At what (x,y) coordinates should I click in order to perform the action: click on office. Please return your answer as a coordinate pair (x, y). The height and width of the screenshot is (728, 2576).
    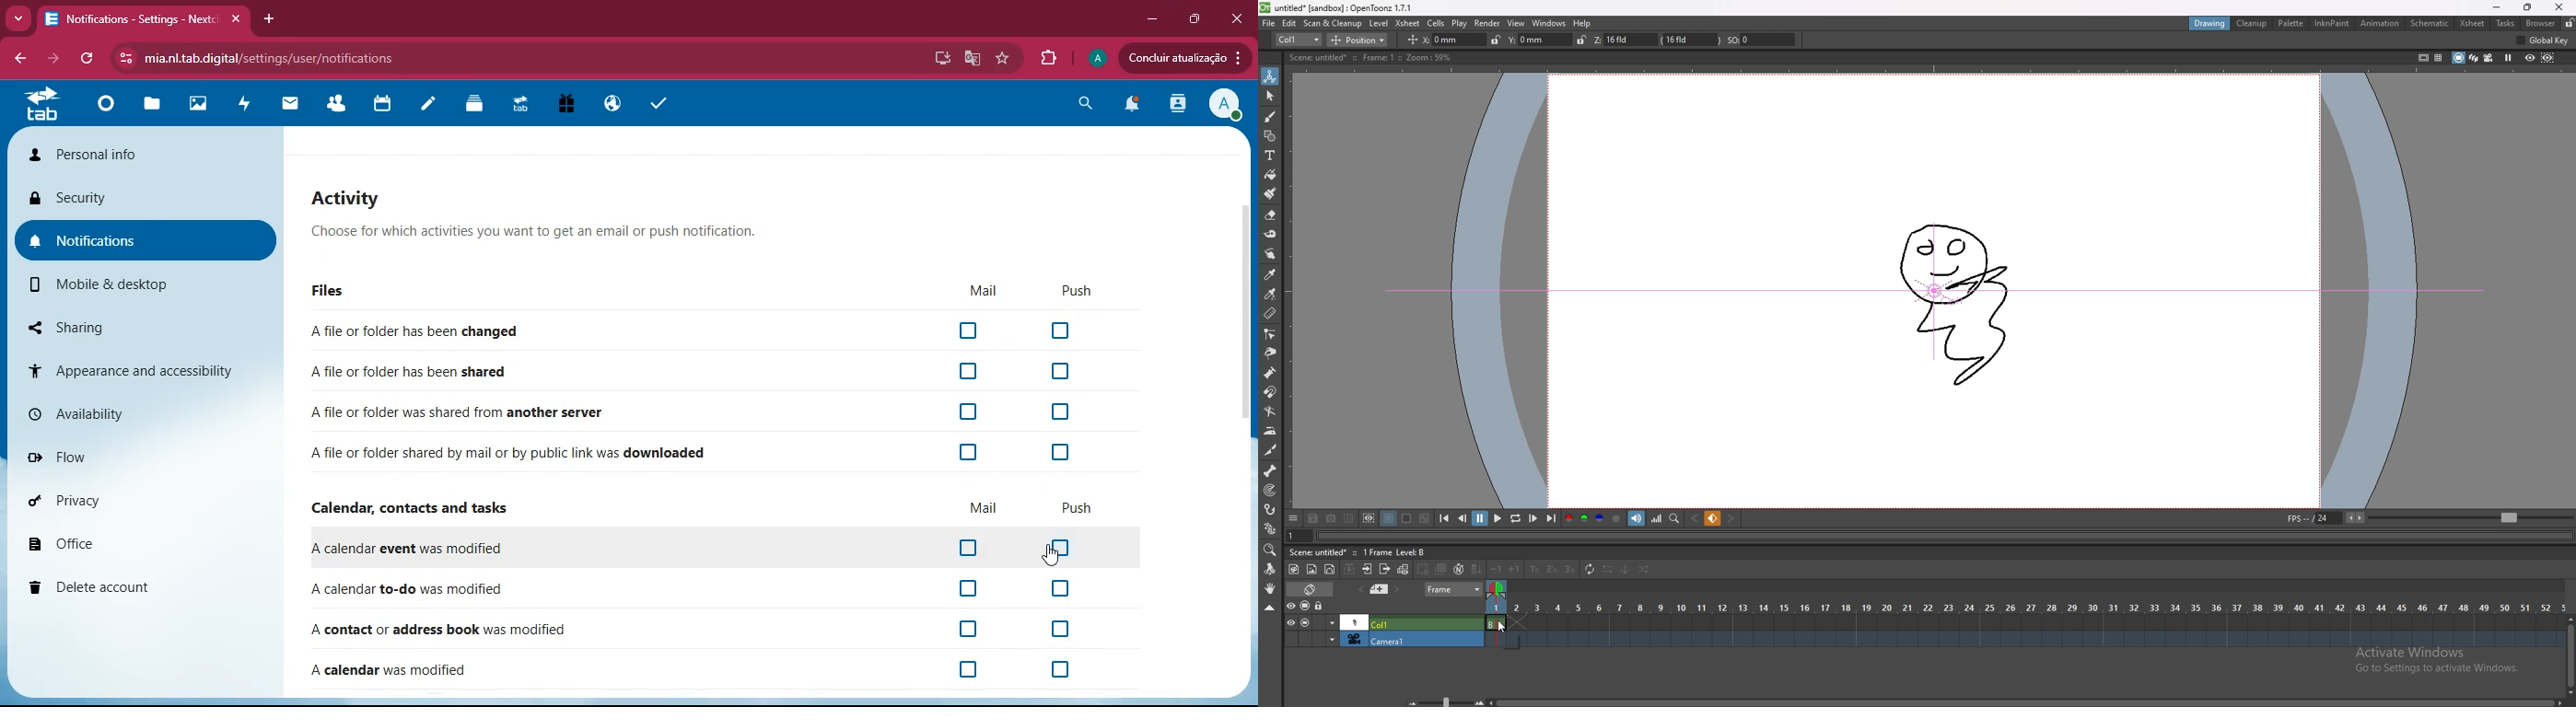
    Looking at the image, I should click on (152, 539).